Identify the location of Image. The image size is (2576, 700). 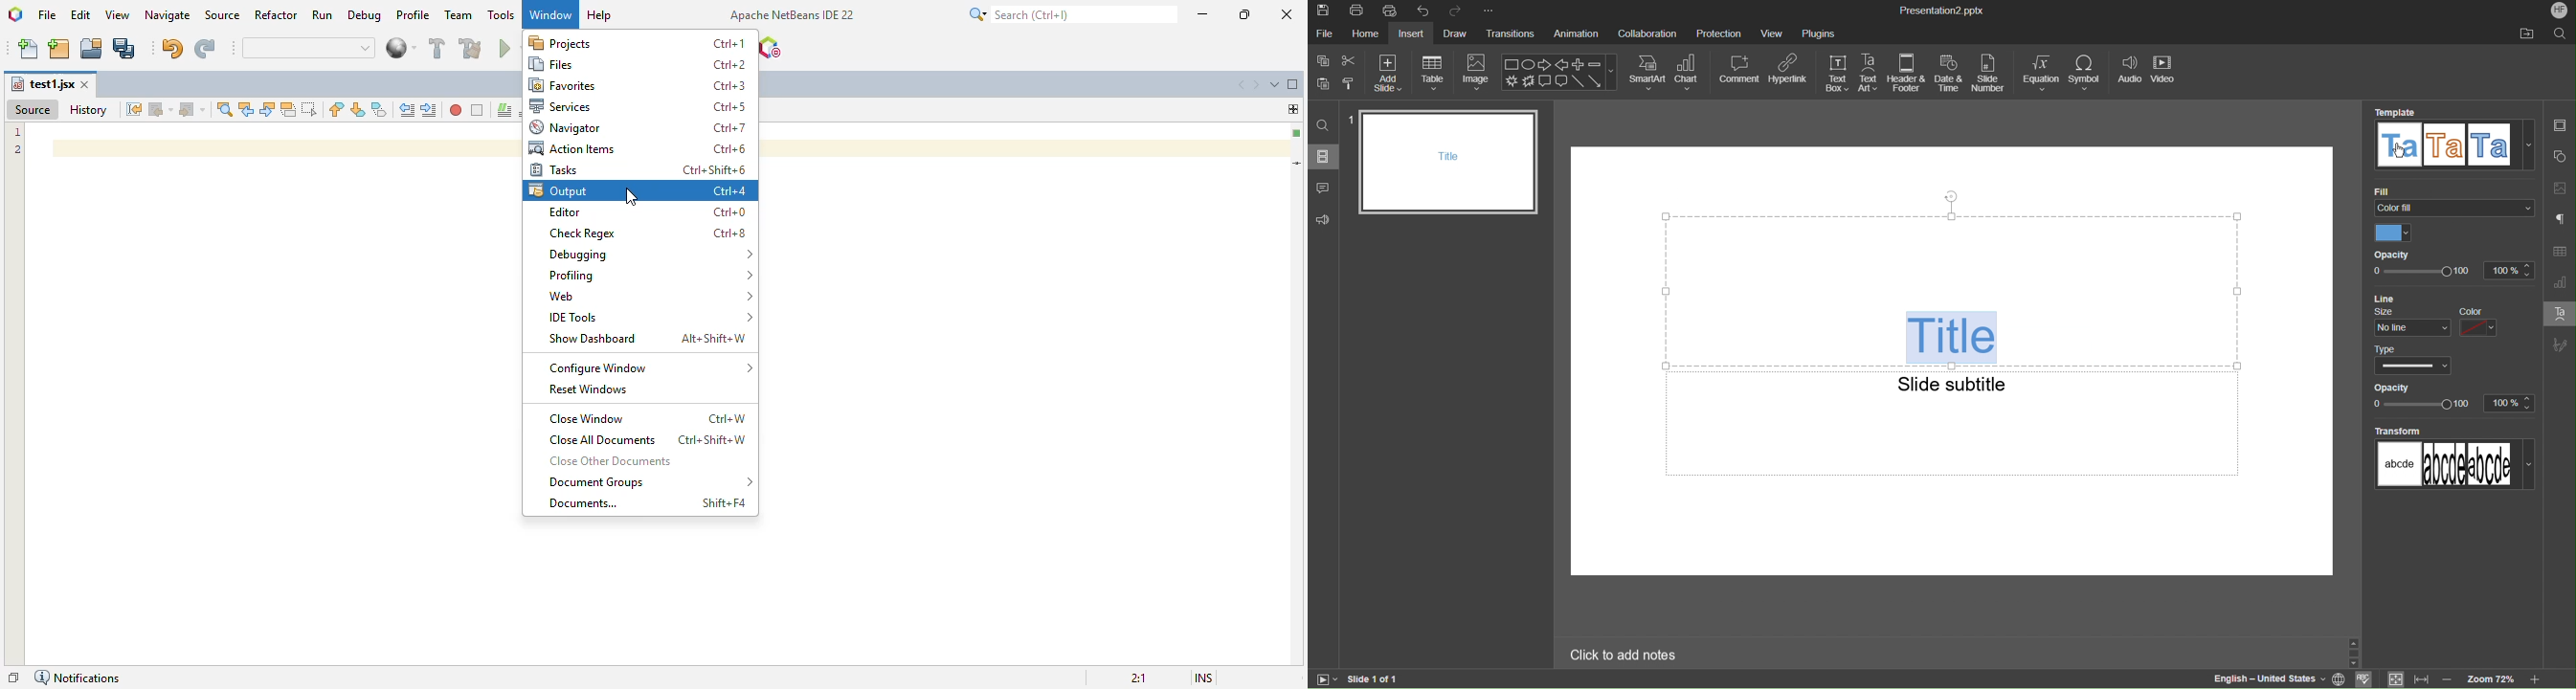
(1477, 73).